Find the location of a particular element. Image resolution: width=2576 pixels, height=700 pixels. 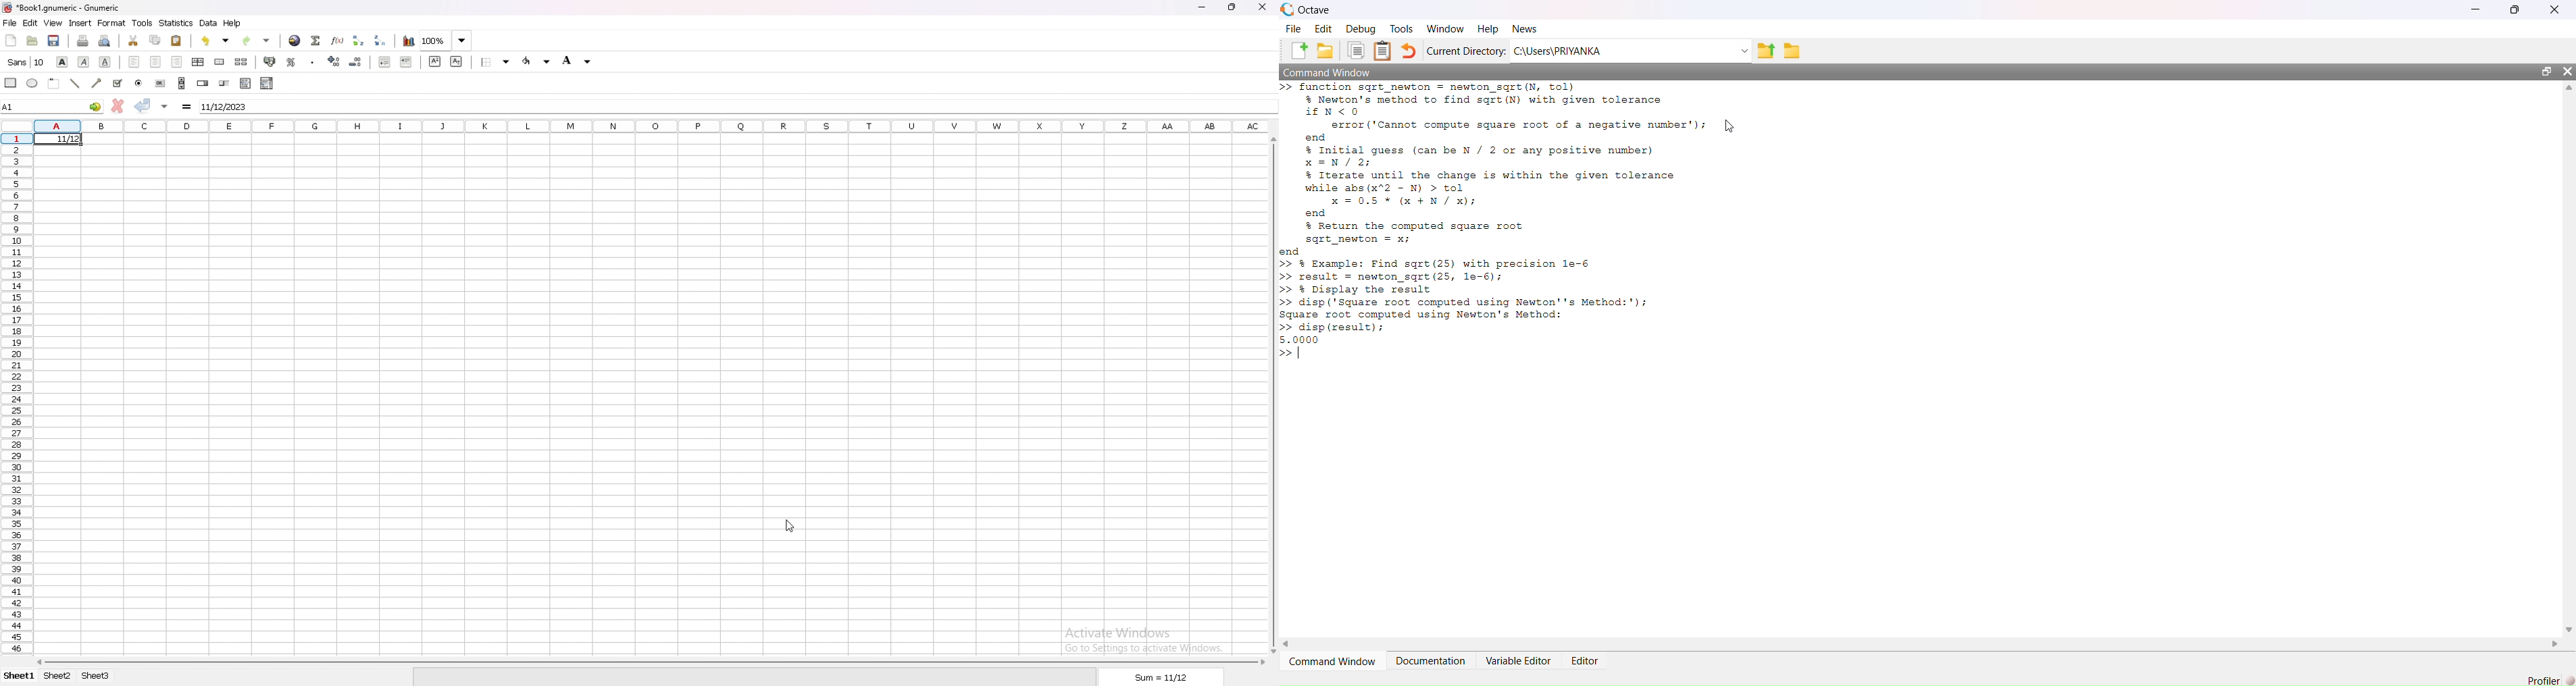

cut is located at coordinates (133, 41).